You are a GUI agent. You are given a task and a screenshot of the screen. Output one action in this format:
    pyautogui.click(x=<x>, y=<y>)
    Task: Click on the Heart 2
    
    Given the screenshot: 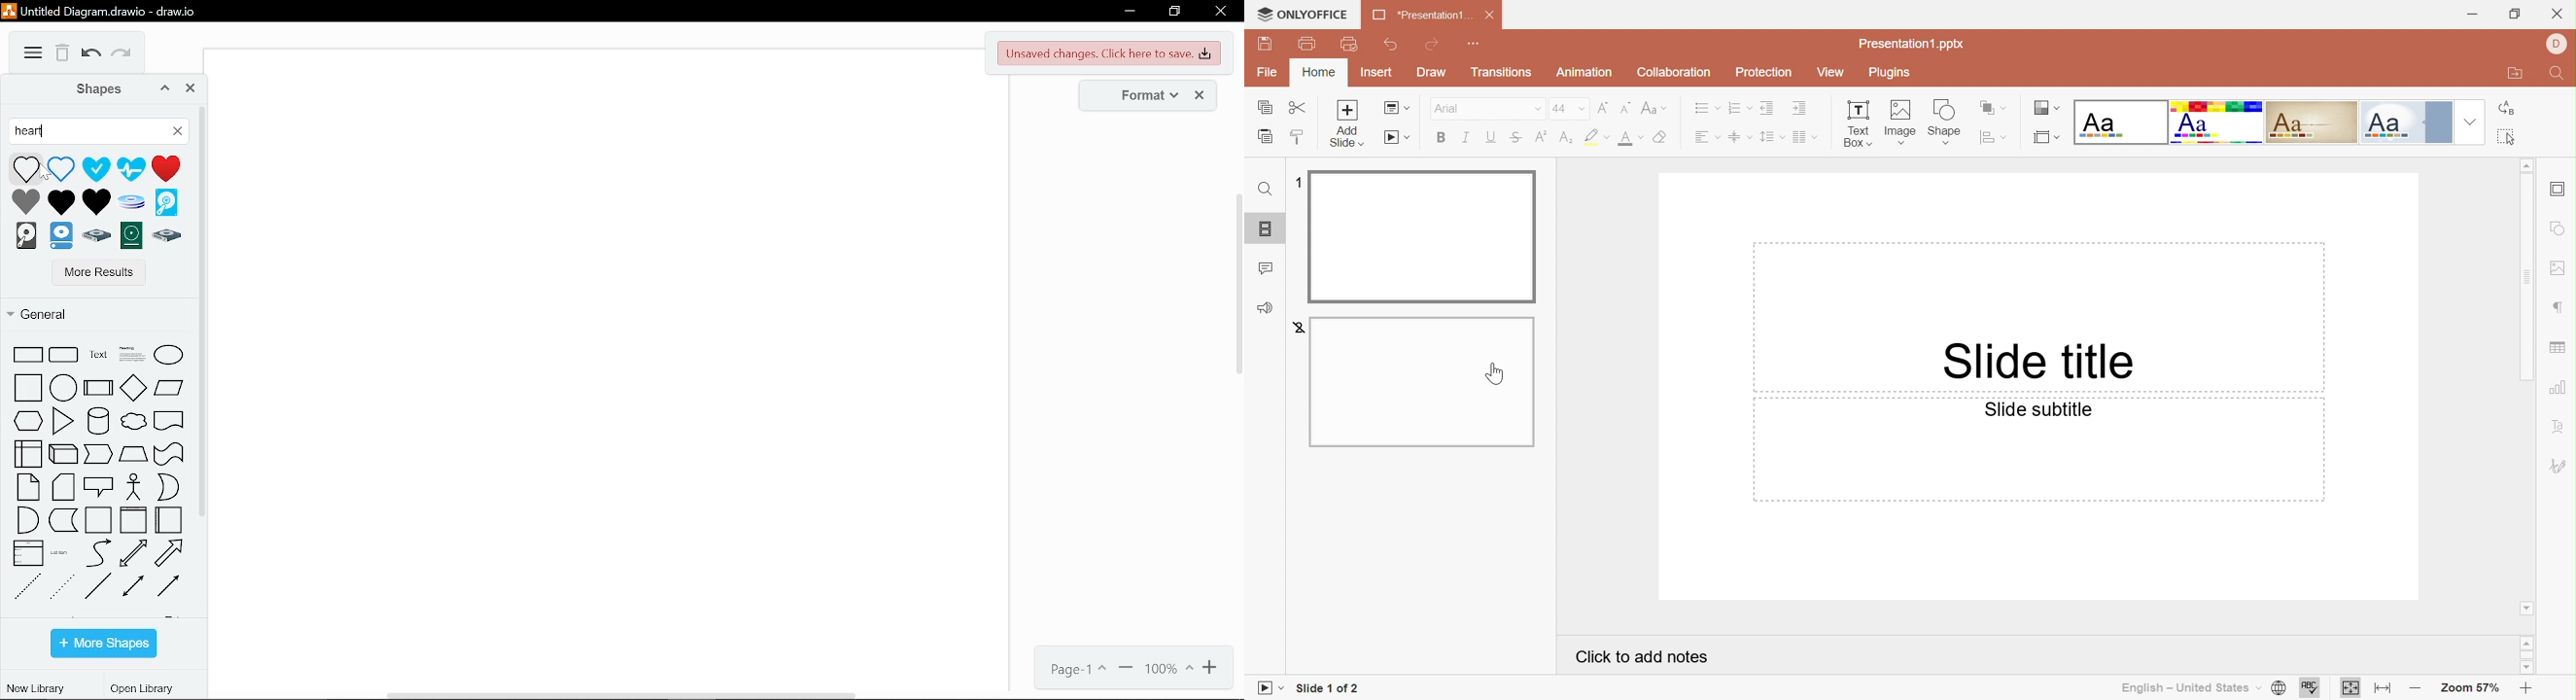 What is the action you would take?
    pyautogui.click(x=99, y=203)
    